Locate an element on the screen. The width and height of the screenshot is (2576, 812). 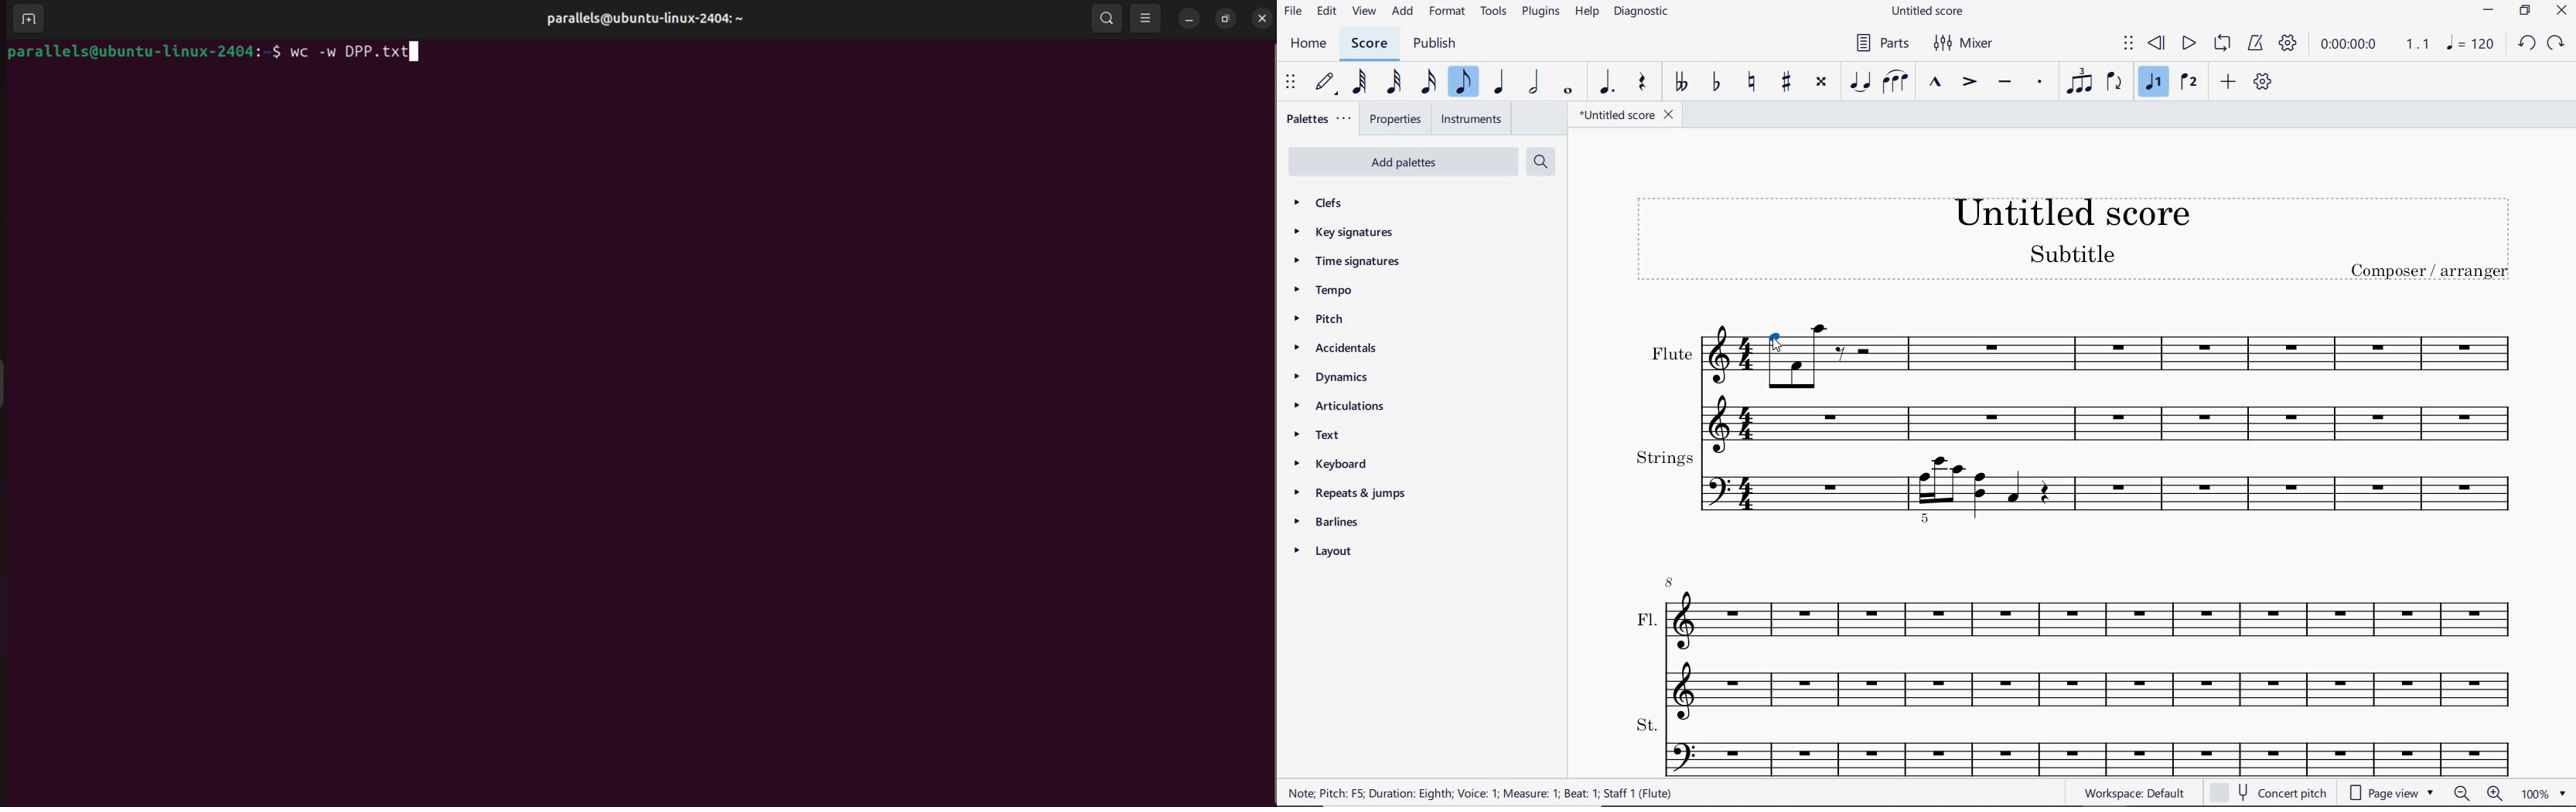
minimize is located at coordinates (2488, 10).